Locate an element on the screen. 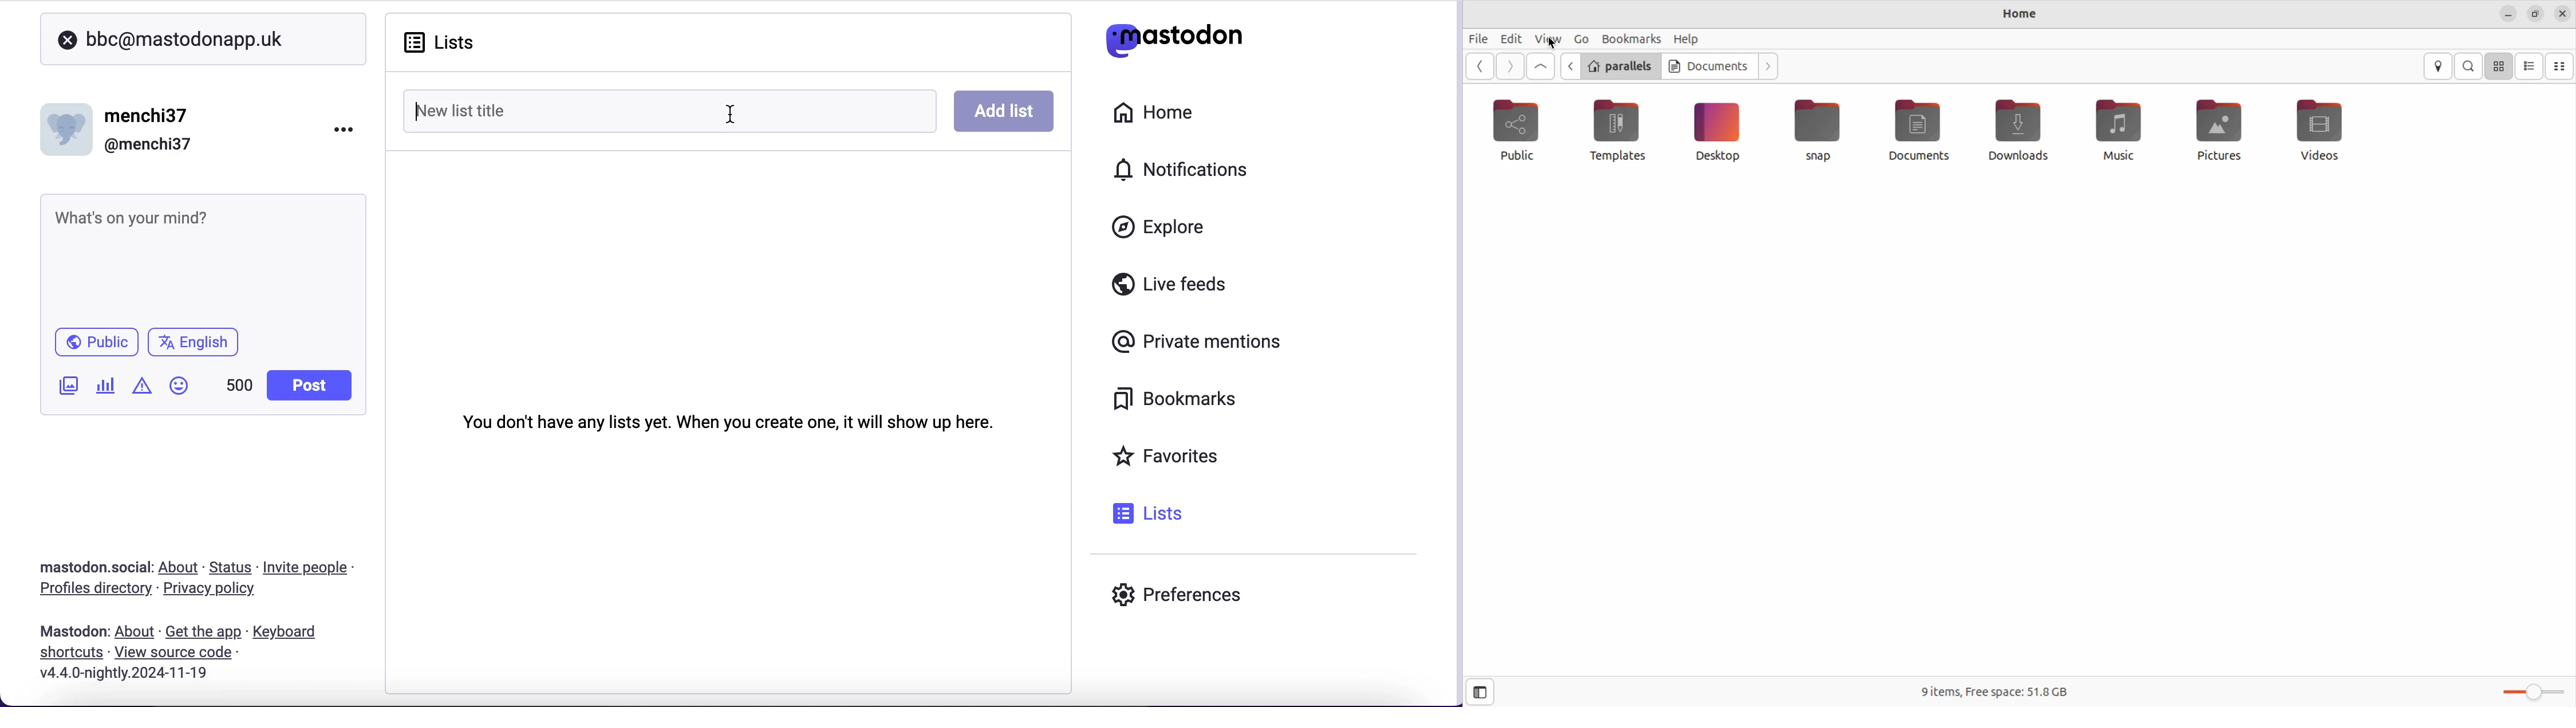  cursor is located at coordinates (730, 116).